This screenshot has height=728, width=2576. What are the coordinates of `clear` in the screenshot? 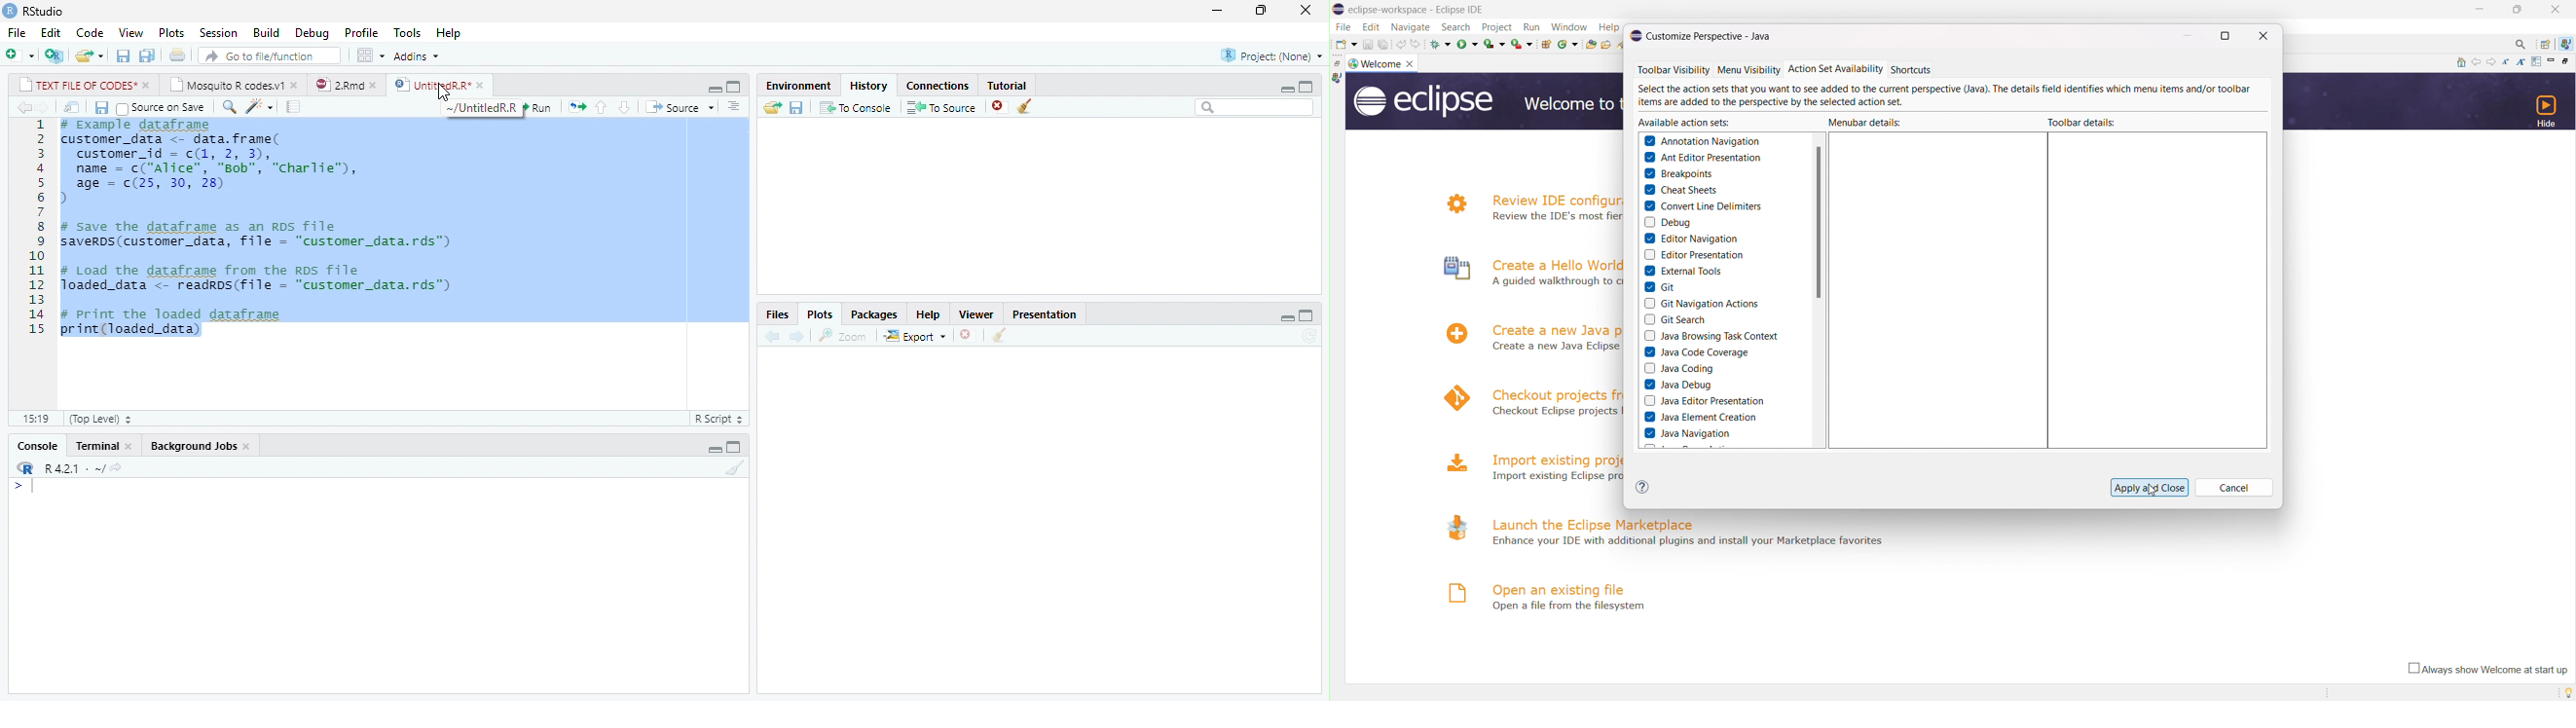 It's located at (736, 467).